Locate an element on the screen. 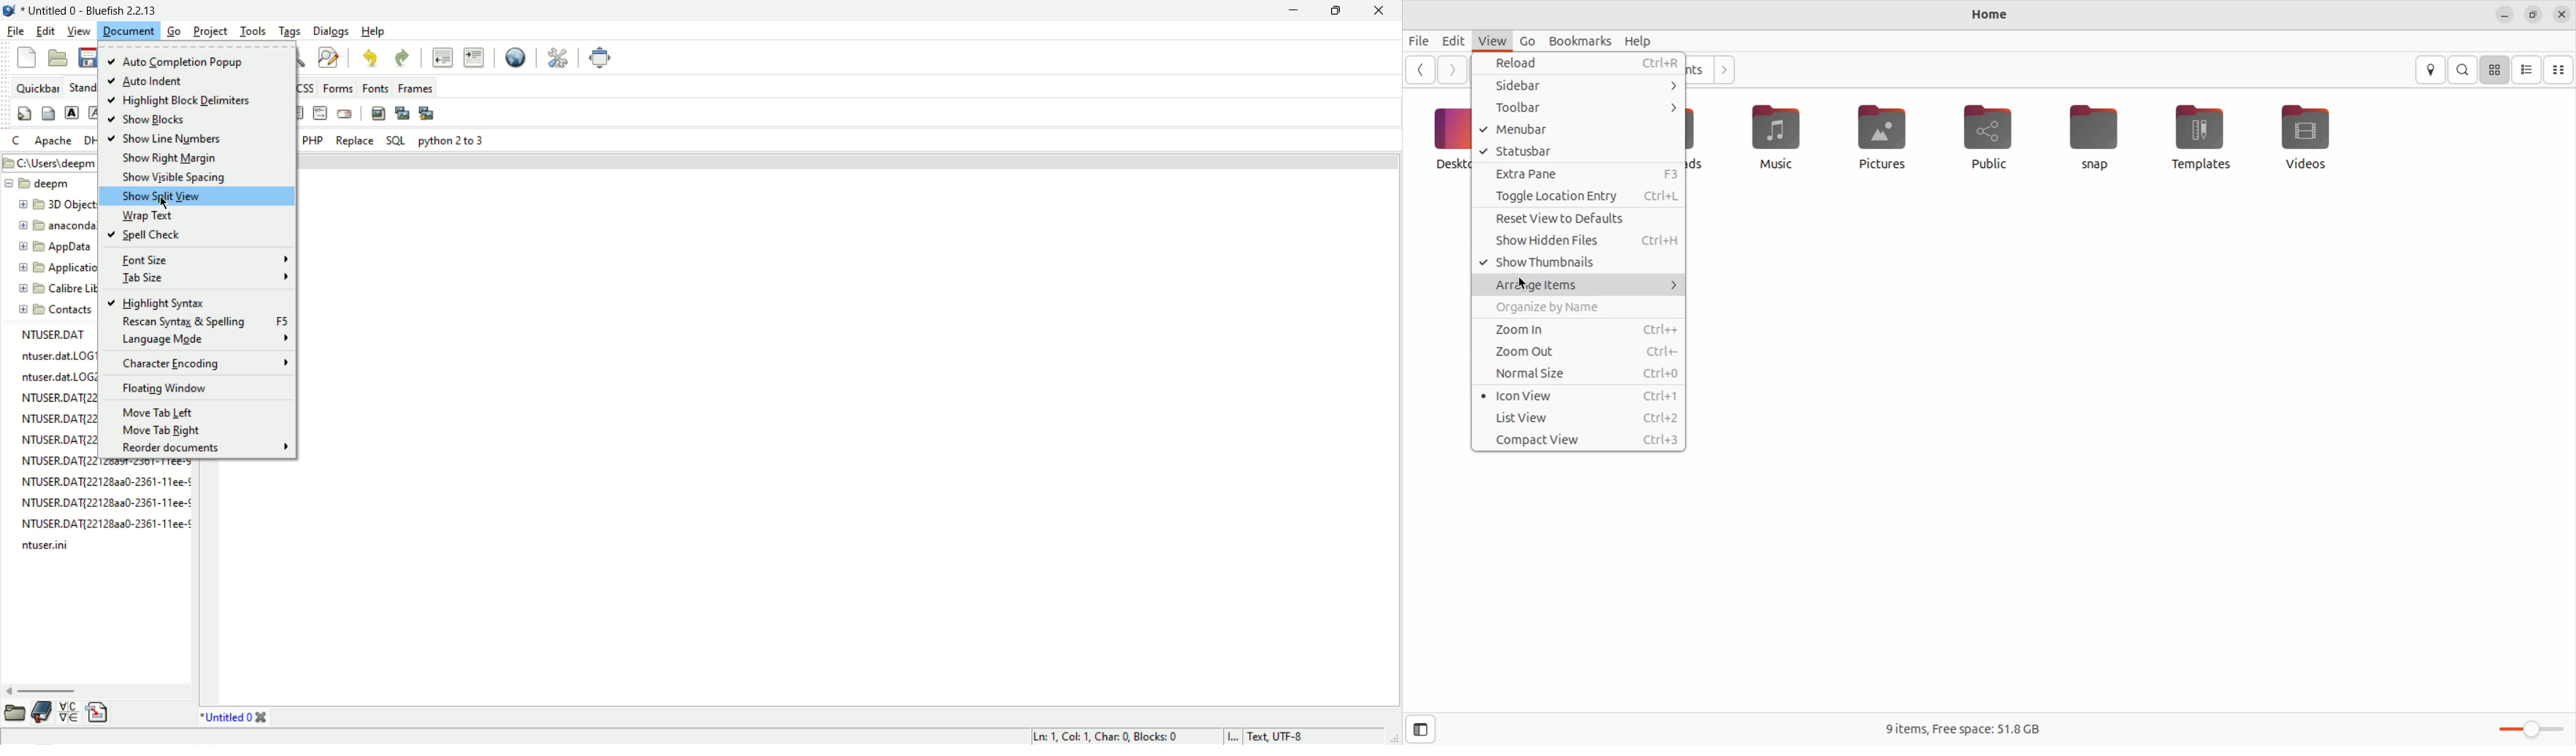 The width and height of the screenshot is (2576, 756). auto completion popup is located at coordinates (177, 62).